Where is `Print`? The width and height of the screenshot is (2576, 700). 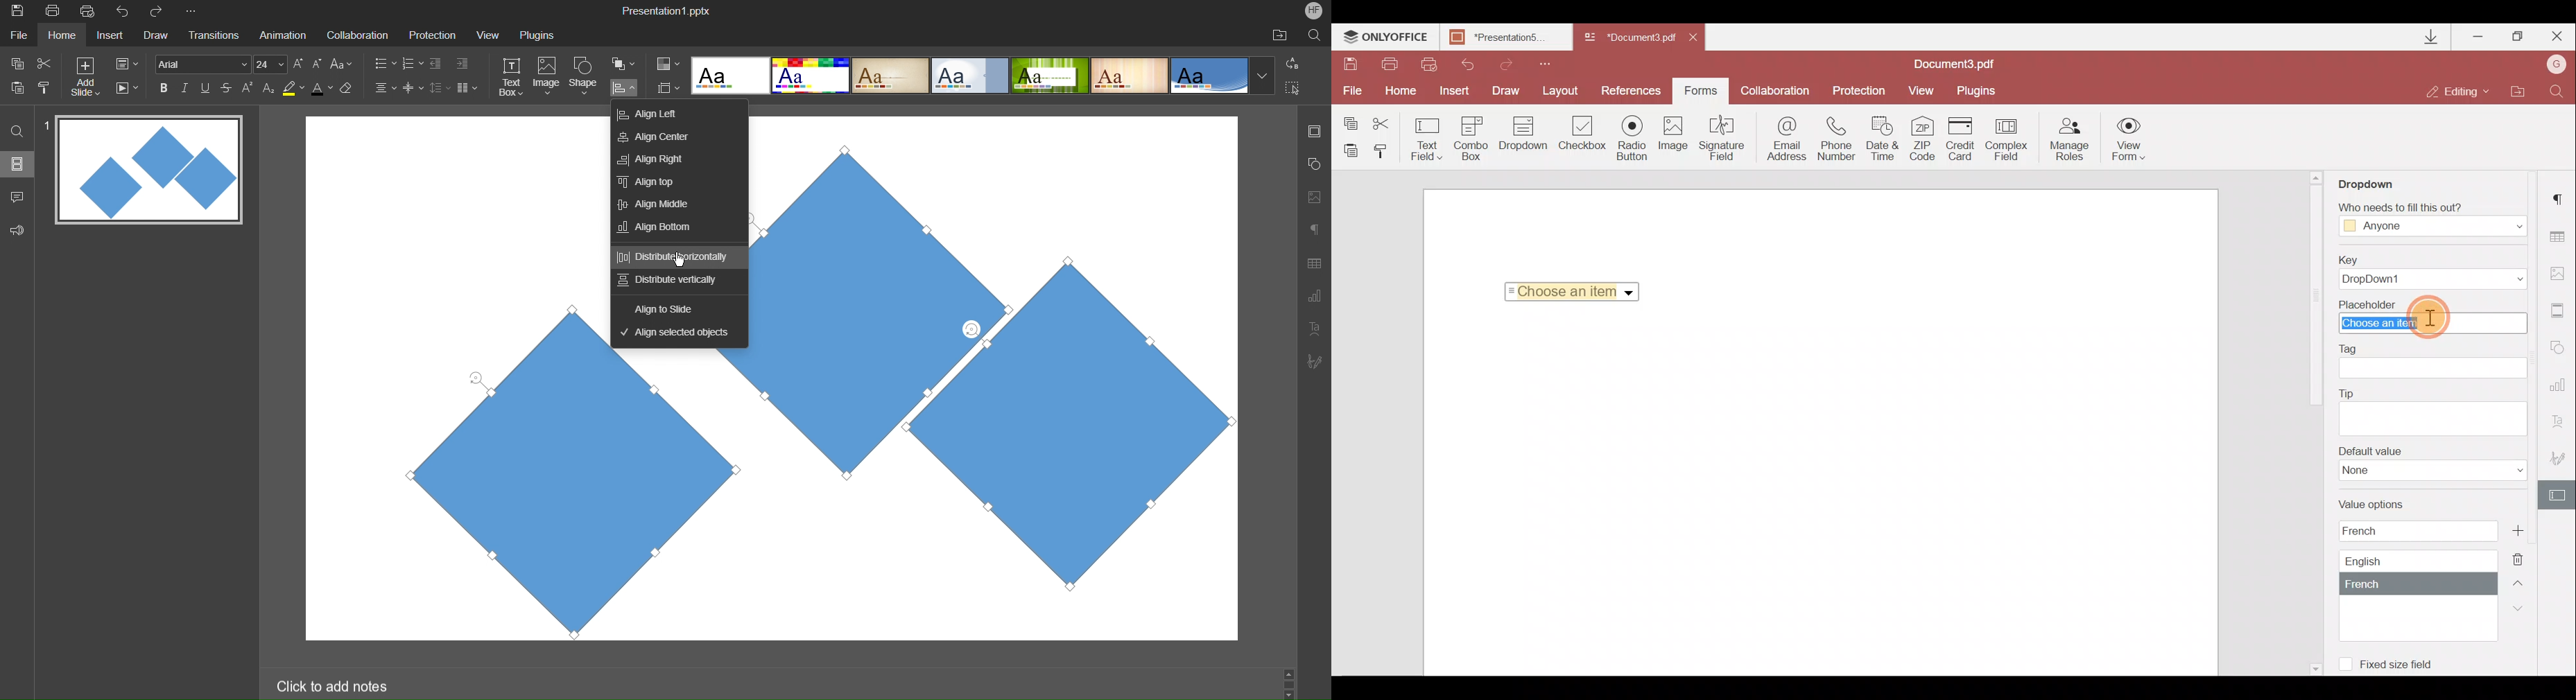
Print is located at coordinates (52, 12).